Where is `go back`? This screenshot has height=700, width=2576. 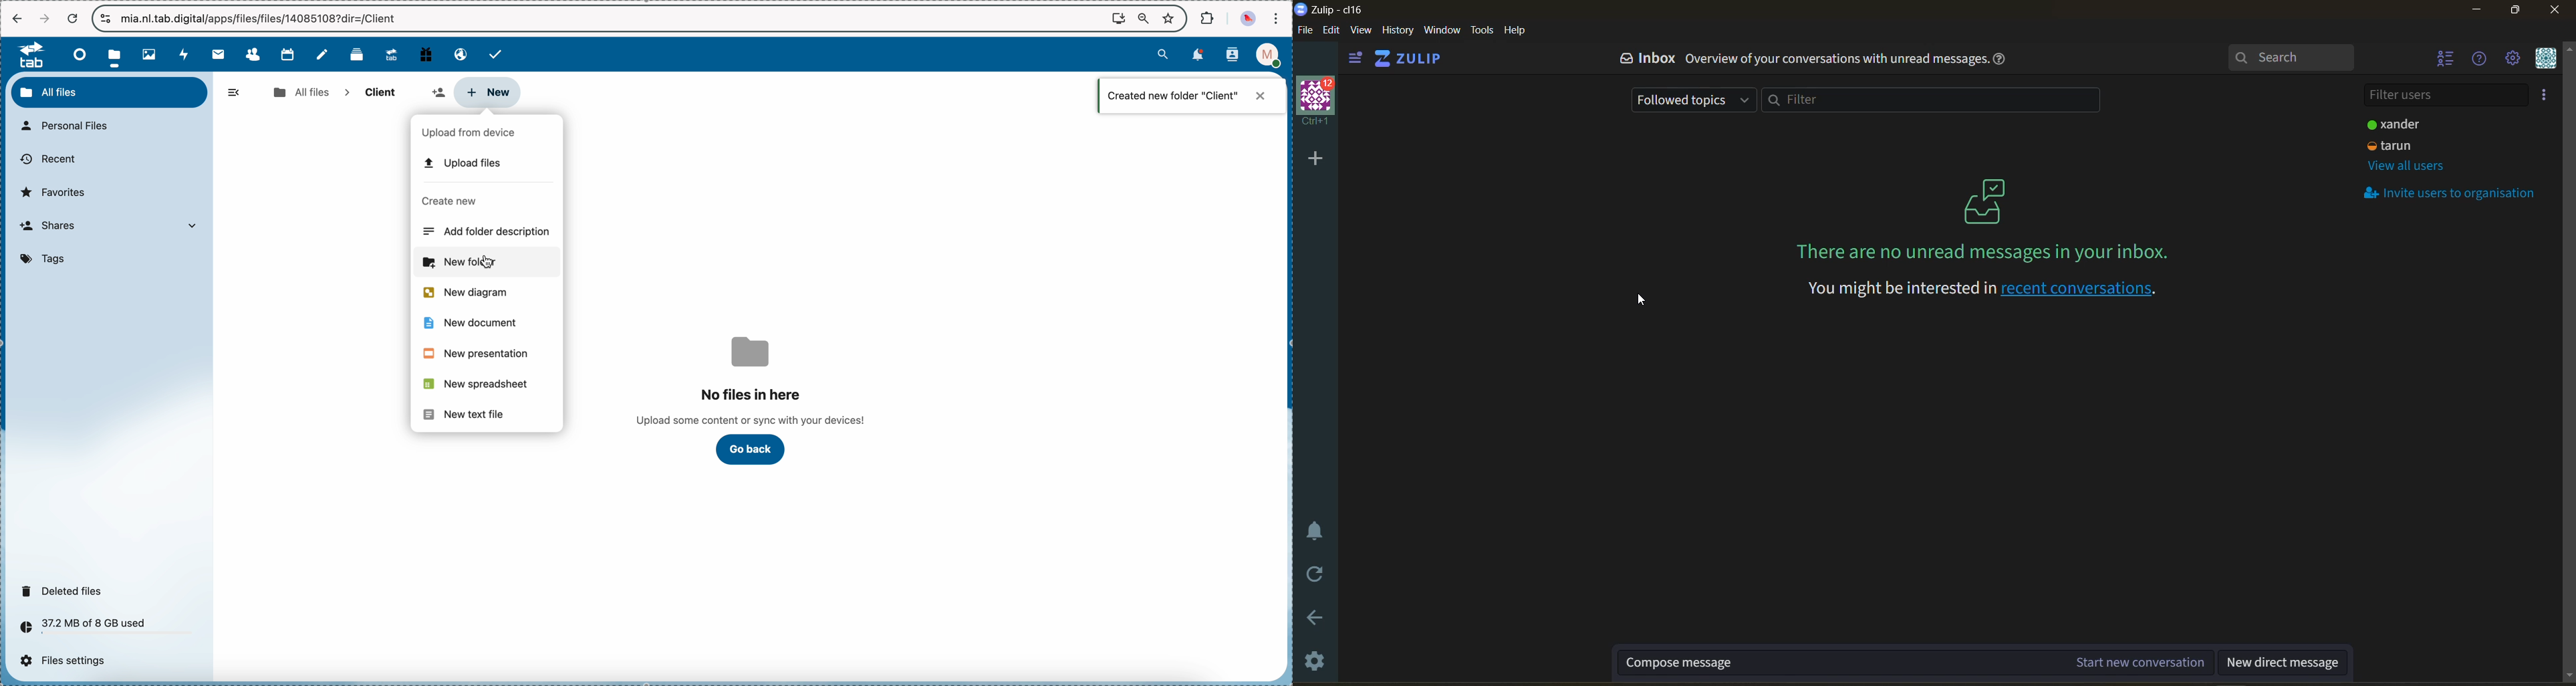 go back is located at coordinates (1317, 618).